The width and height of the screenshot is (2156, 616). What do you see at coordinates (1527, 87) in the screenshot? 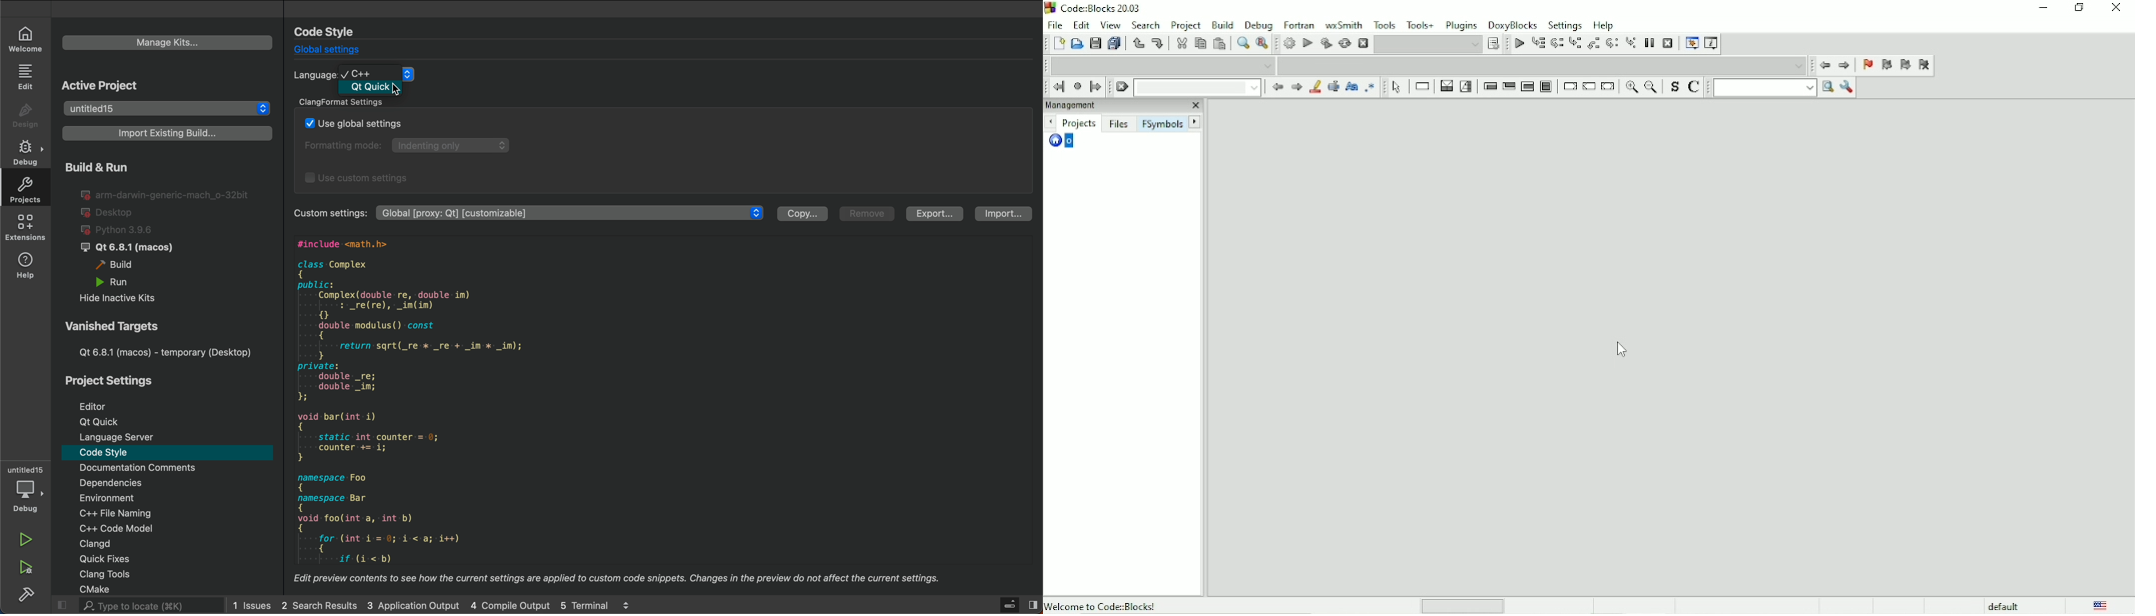
I see `Counting loop` at bounding box center [1527, 87].